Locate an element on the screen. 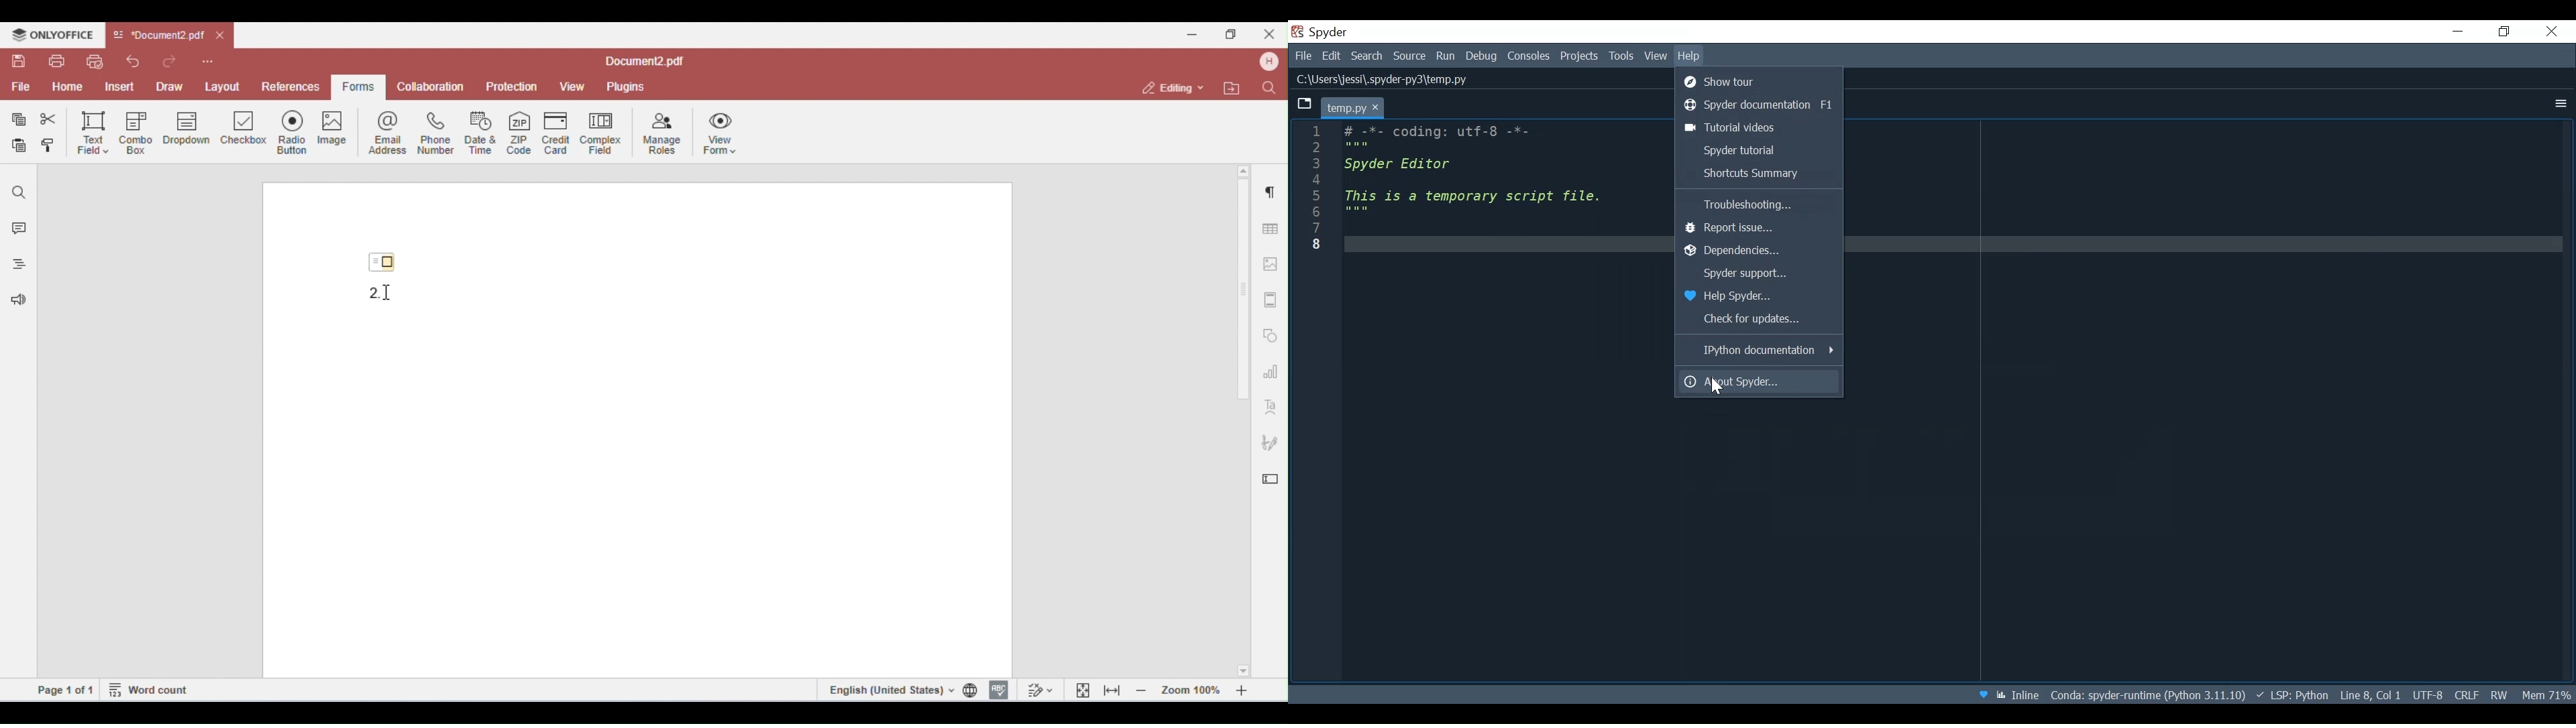 This screenshot has width=2576, height=728. Shortcut Summary is located at coordinates (1762, 176).